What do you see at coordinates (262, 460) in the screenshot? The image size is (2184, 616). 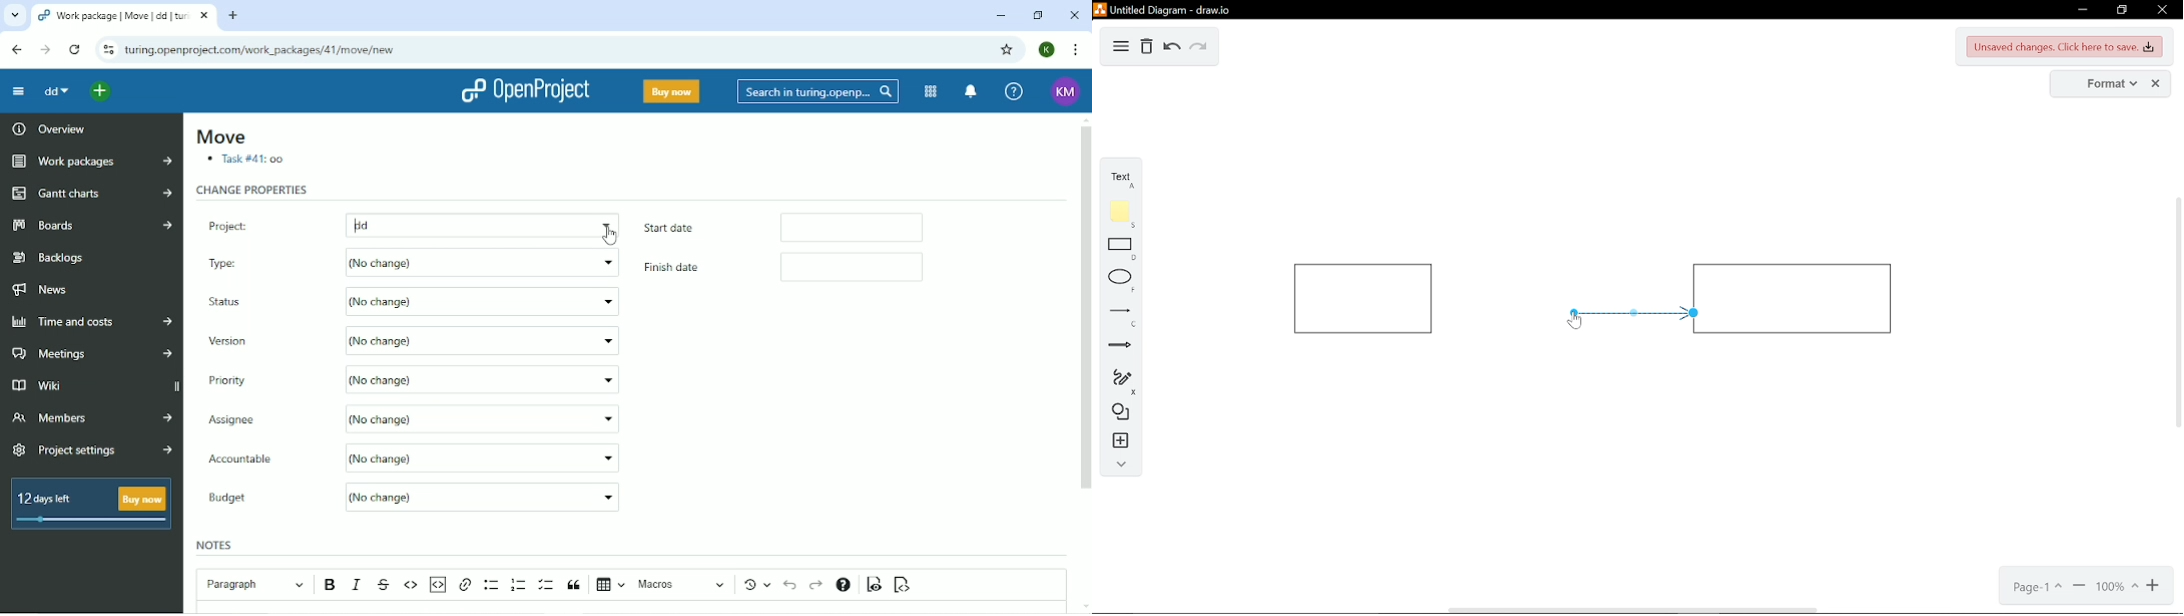 I see `Accountable` at bounding box center [262, 460].